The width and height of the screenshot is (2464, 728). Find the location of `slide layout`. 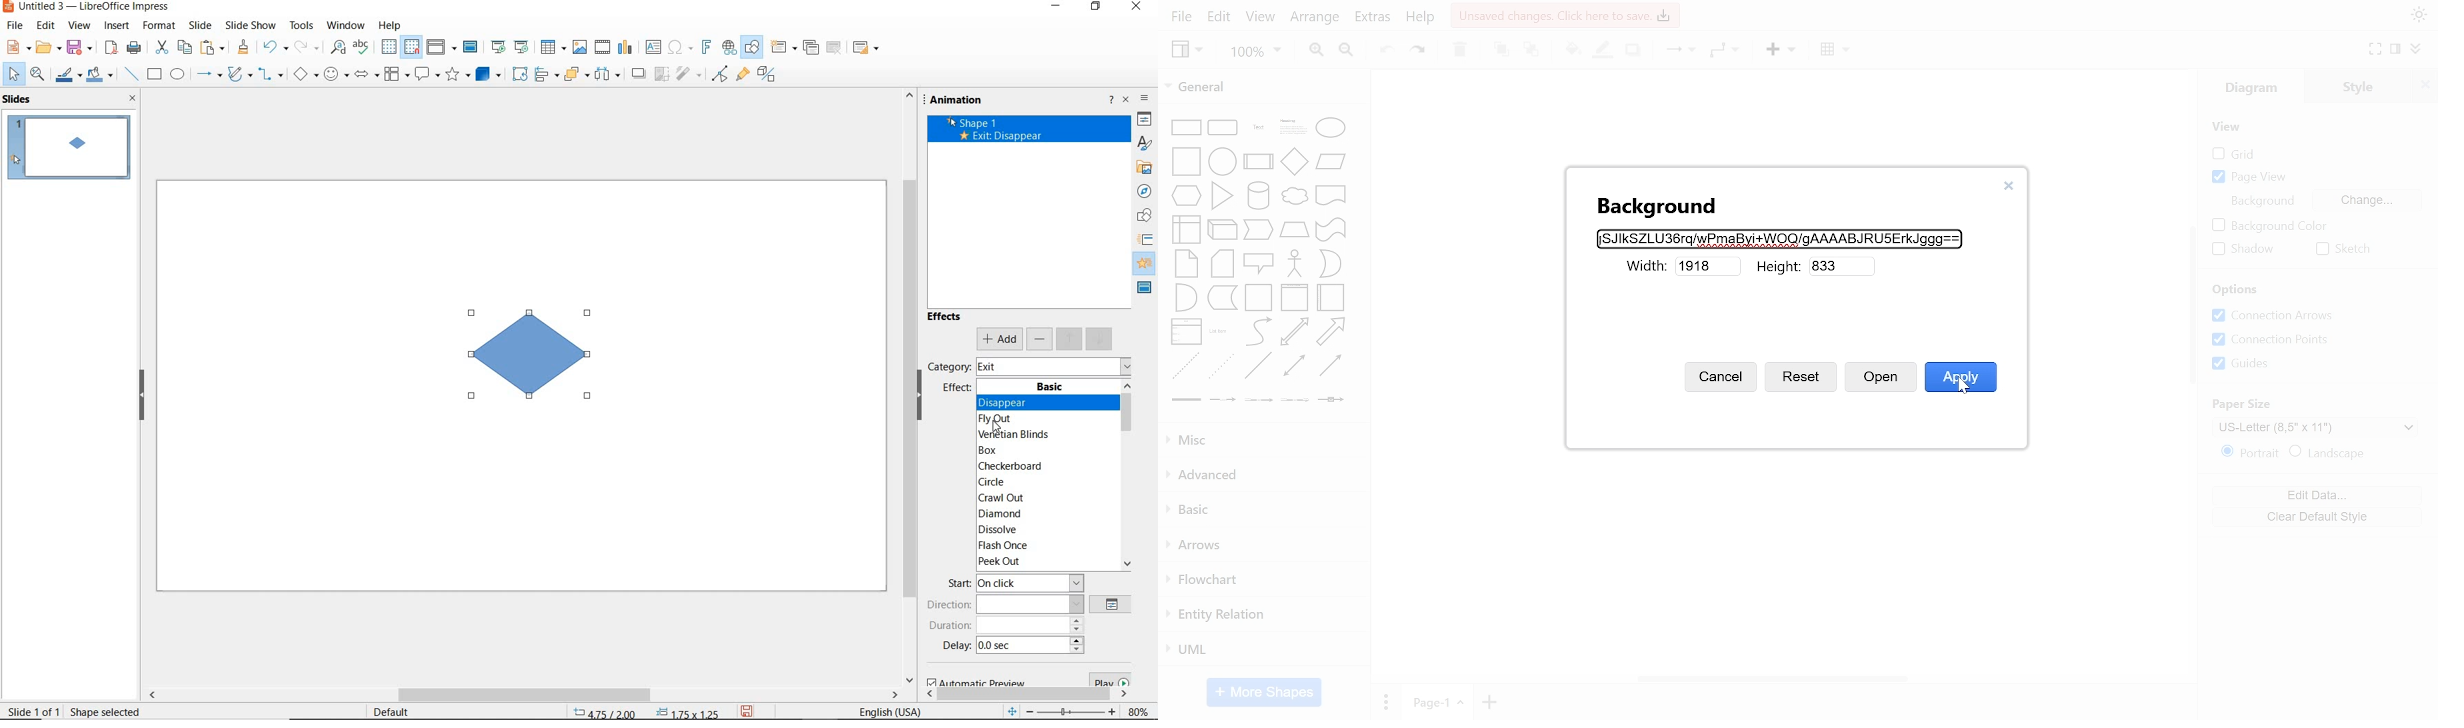

slide layout is located at coordinates (866, 48).